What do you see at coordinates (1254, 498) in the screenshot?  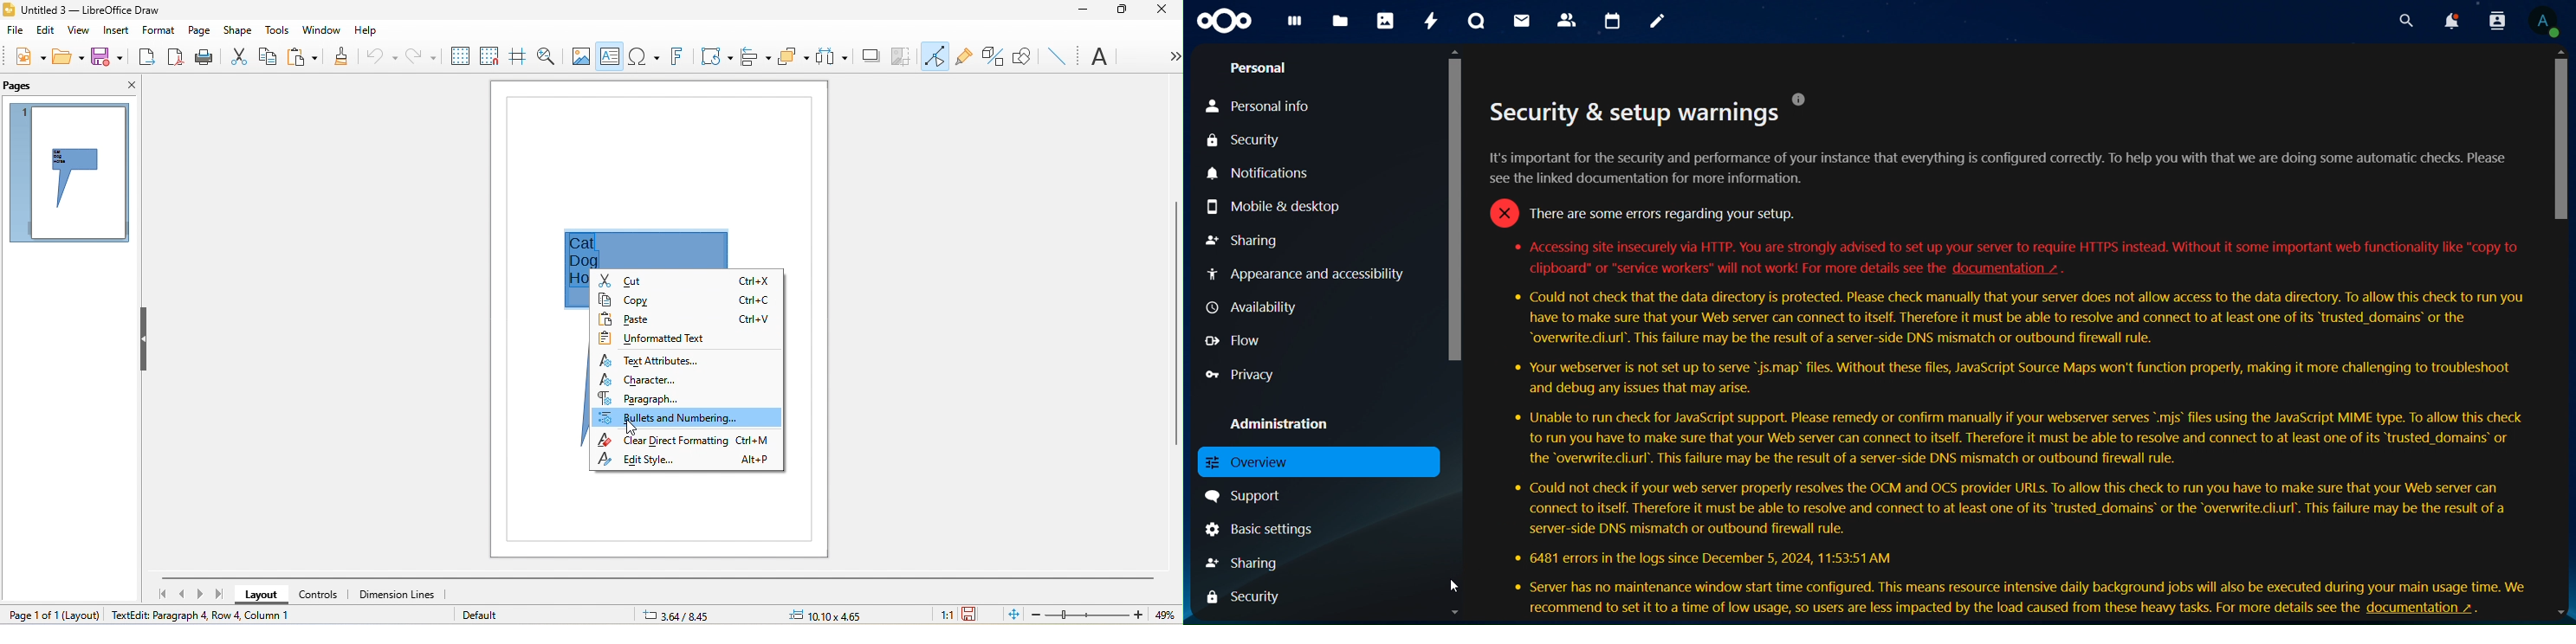 I see `support` at bounding box center [1254, 498].